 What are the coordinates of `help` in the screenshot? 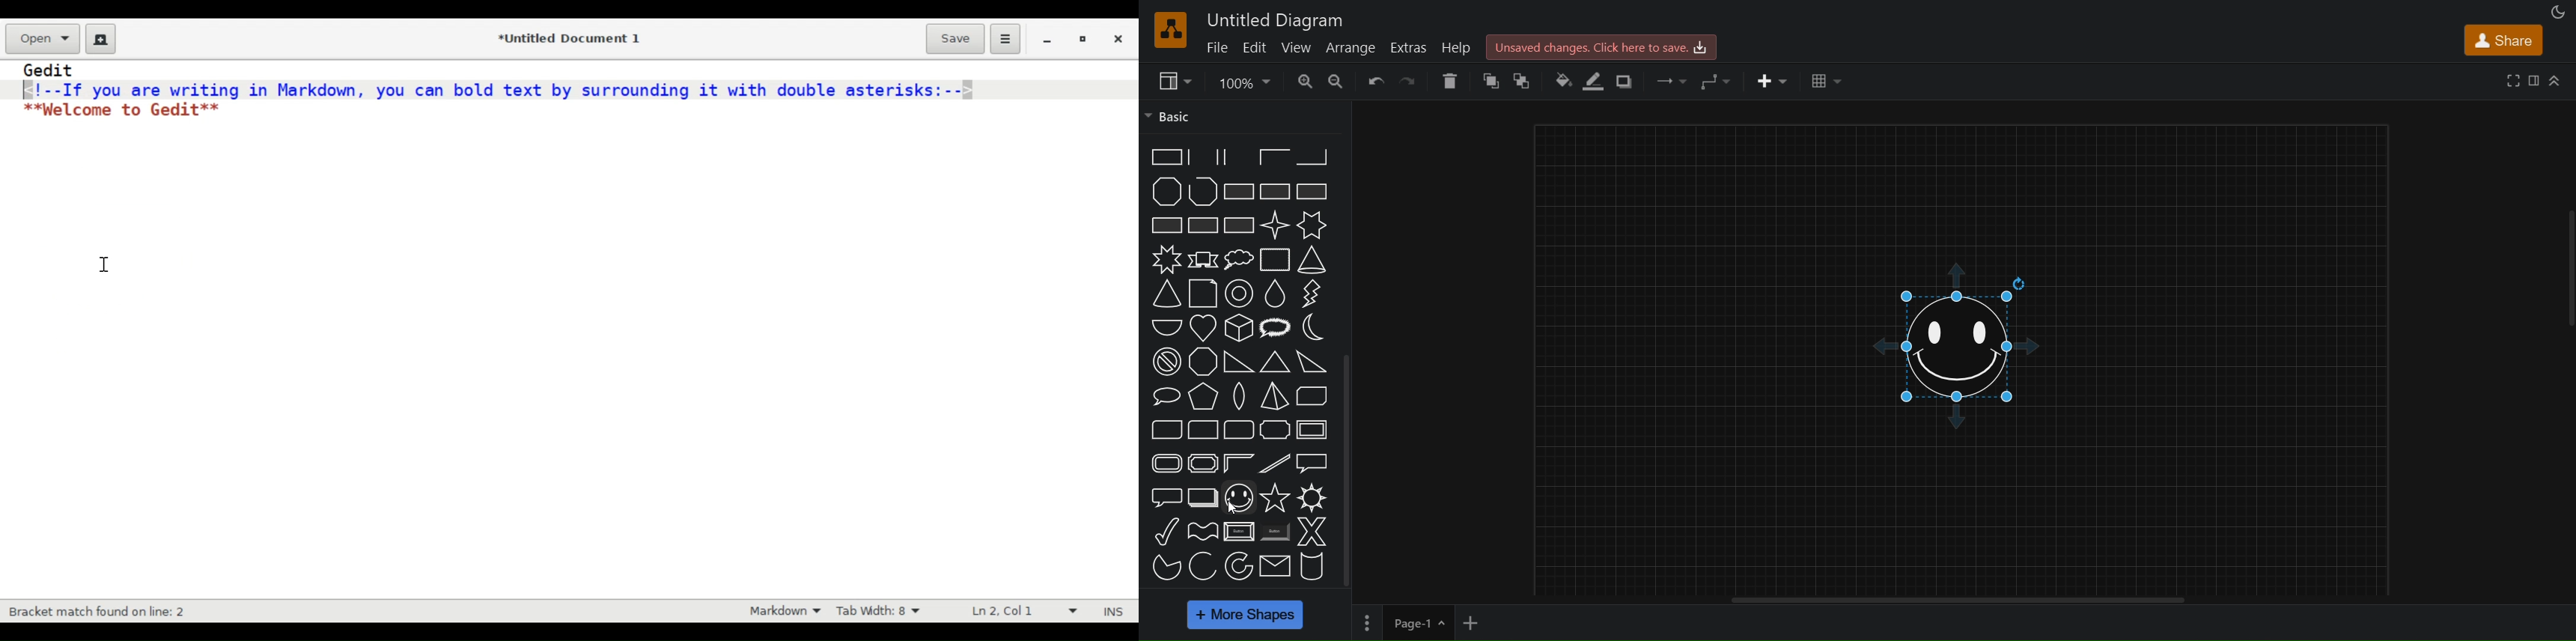 It's located at (1459, 47).